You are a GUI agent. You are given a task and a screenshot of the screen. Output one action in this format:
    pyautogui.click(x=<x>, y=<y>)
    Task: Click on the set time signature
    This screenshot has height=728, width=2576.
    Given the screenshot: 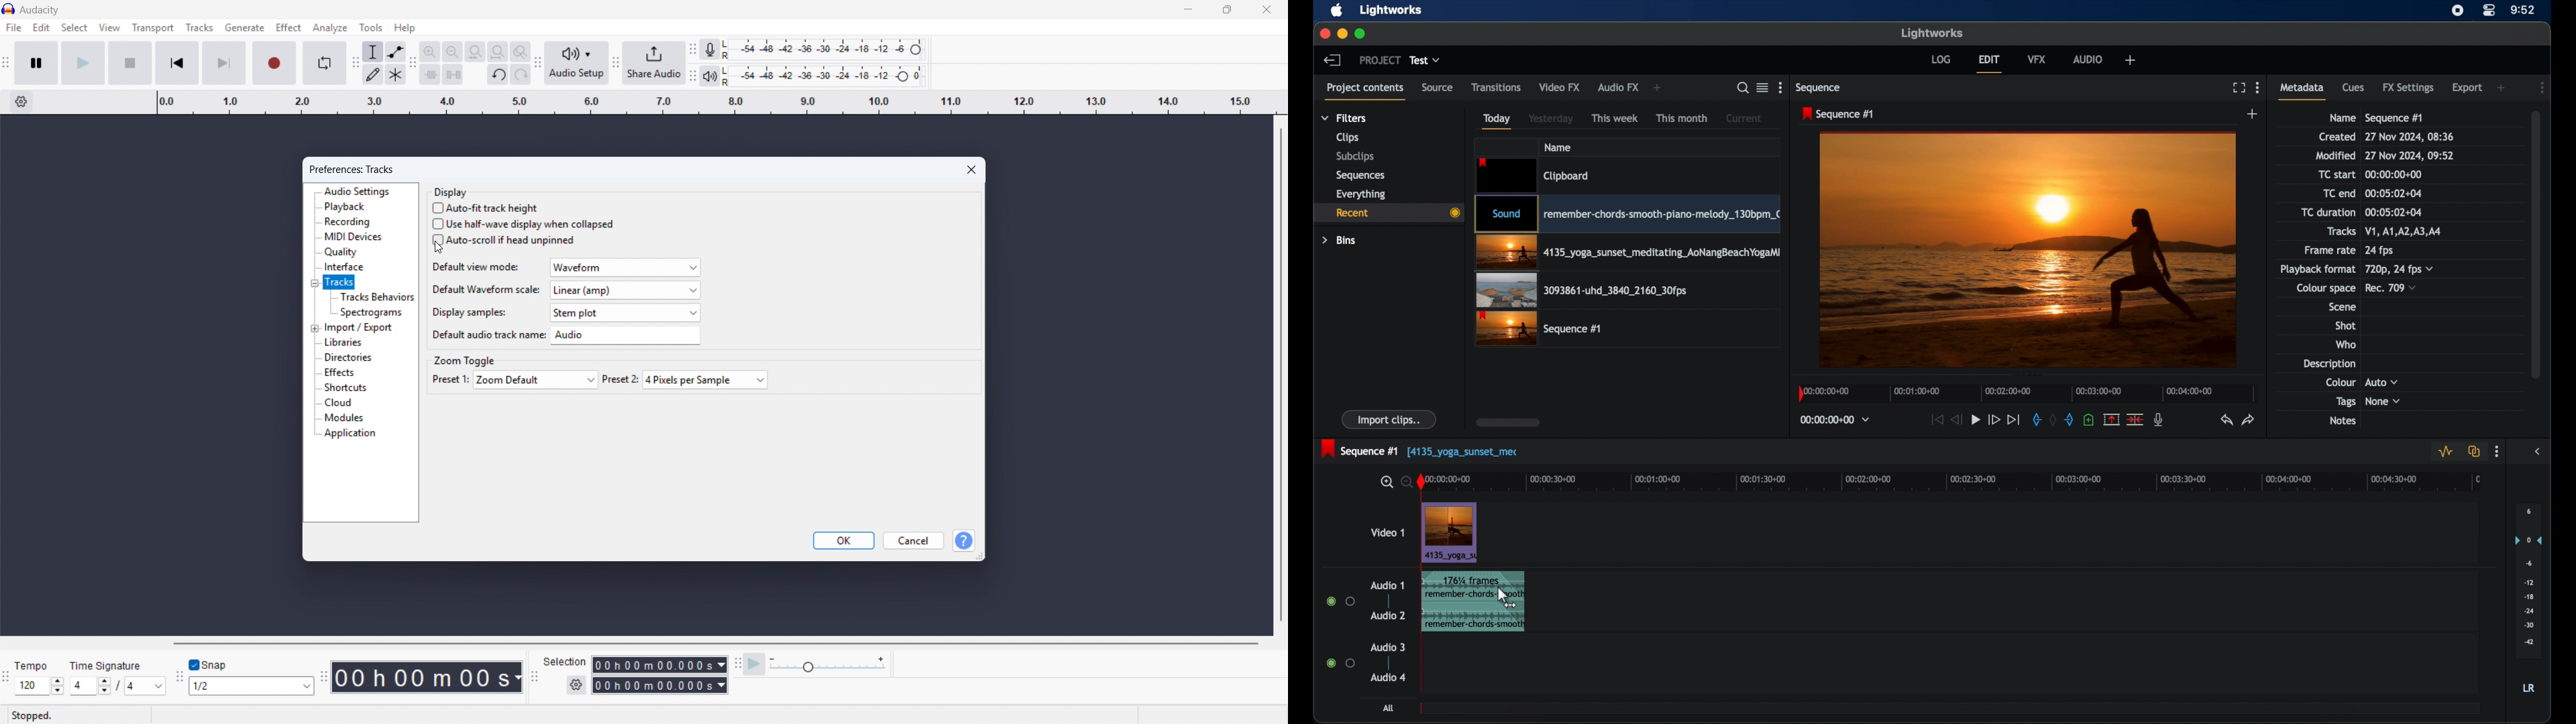 What is the action you would take?
    pyautogui.click(x=119, y=676)
    